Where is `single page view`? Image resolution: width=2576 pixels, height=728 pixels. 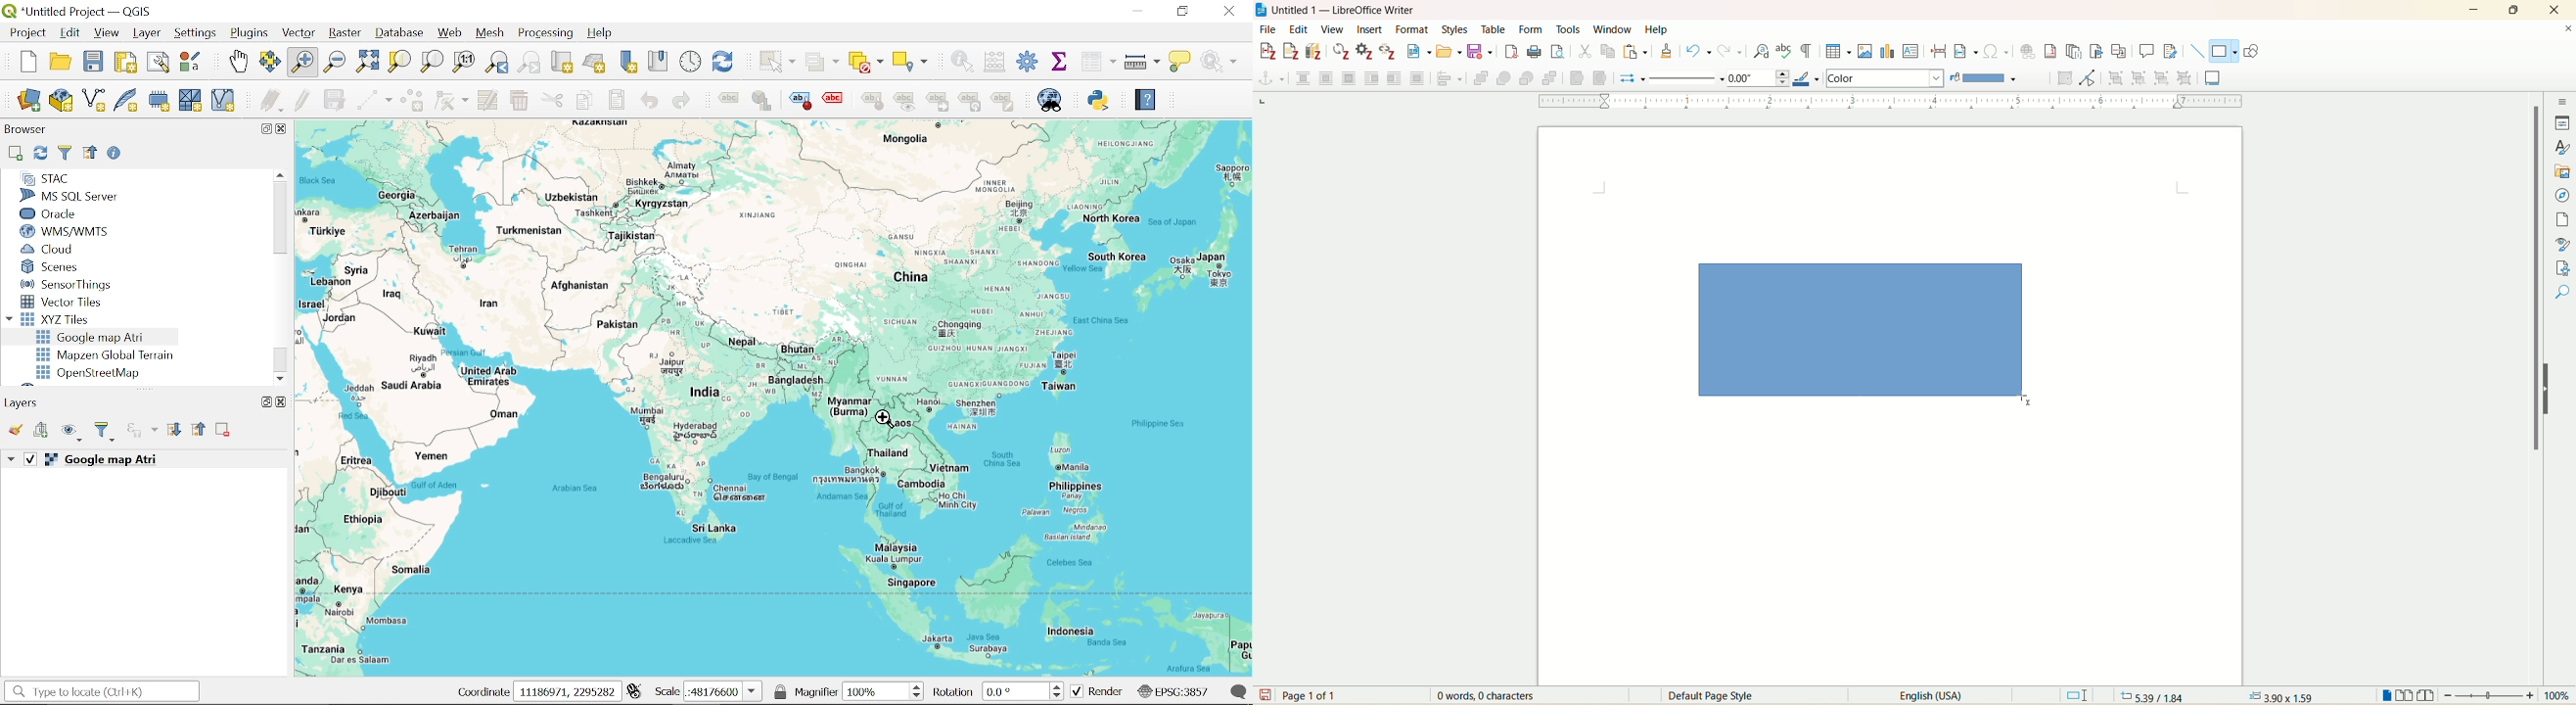 single page view is located at coordinates (2387, 695).